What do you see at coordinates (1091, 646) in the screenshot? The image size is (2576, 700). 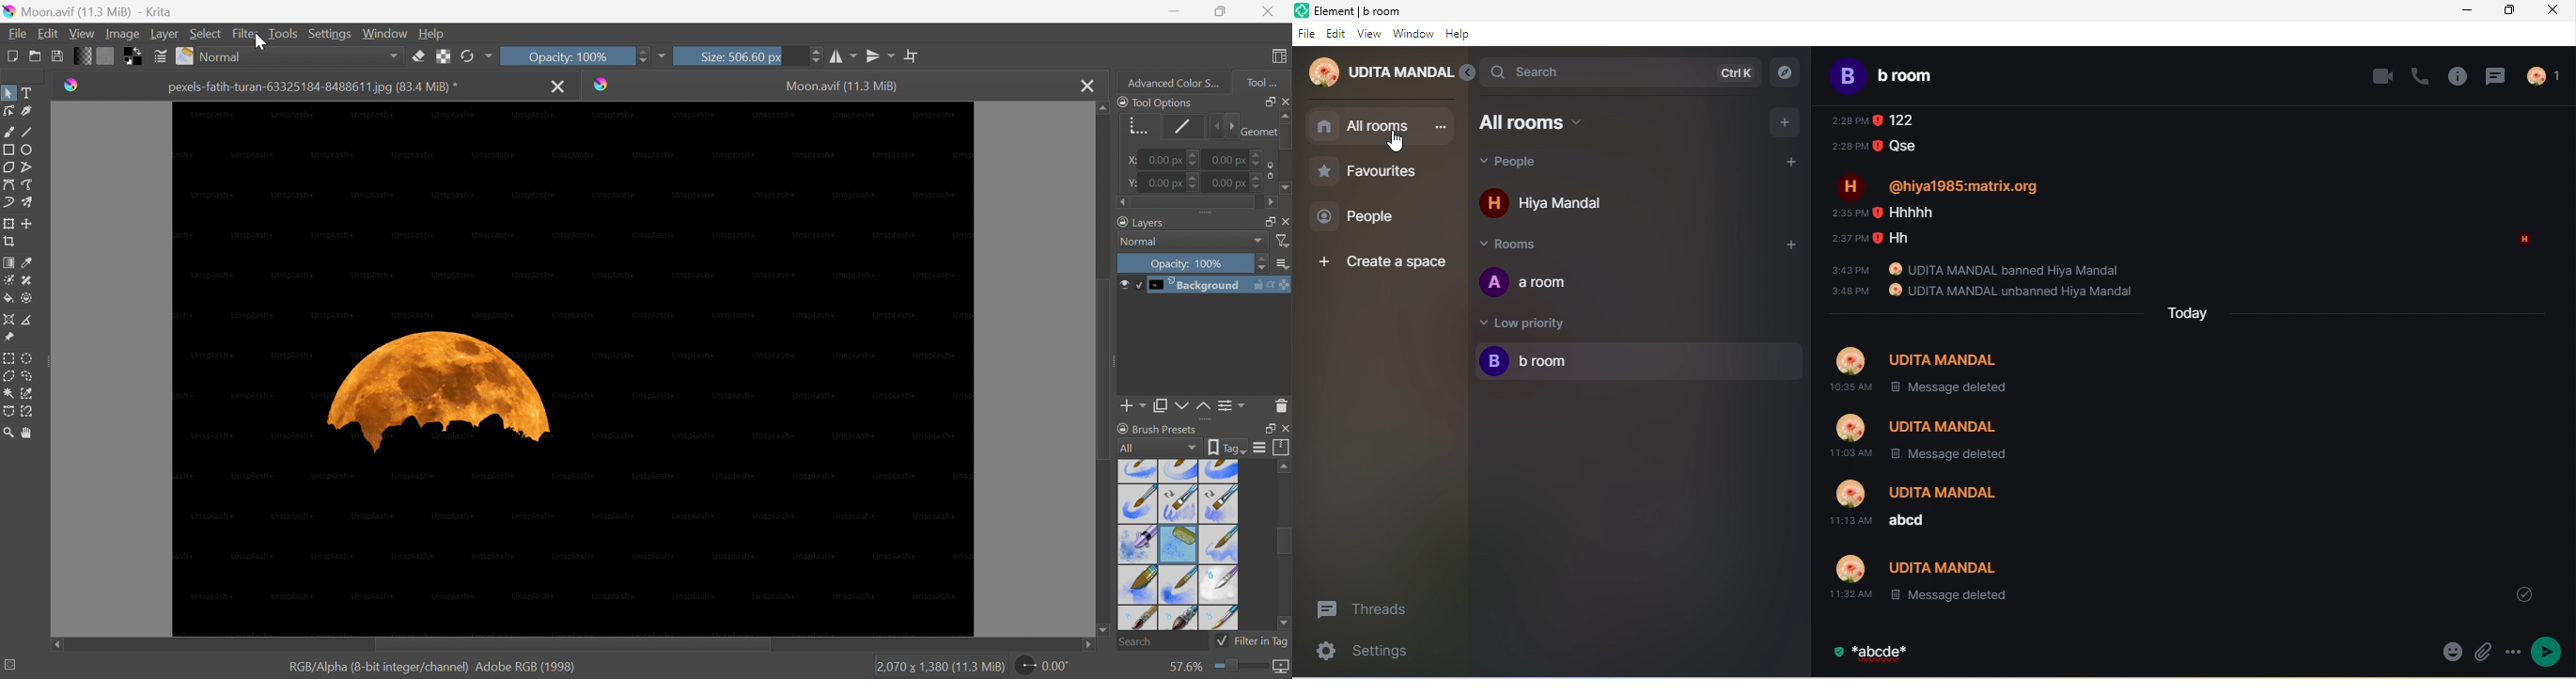 I see `Scroll right` at bounding box center [1091, 646].